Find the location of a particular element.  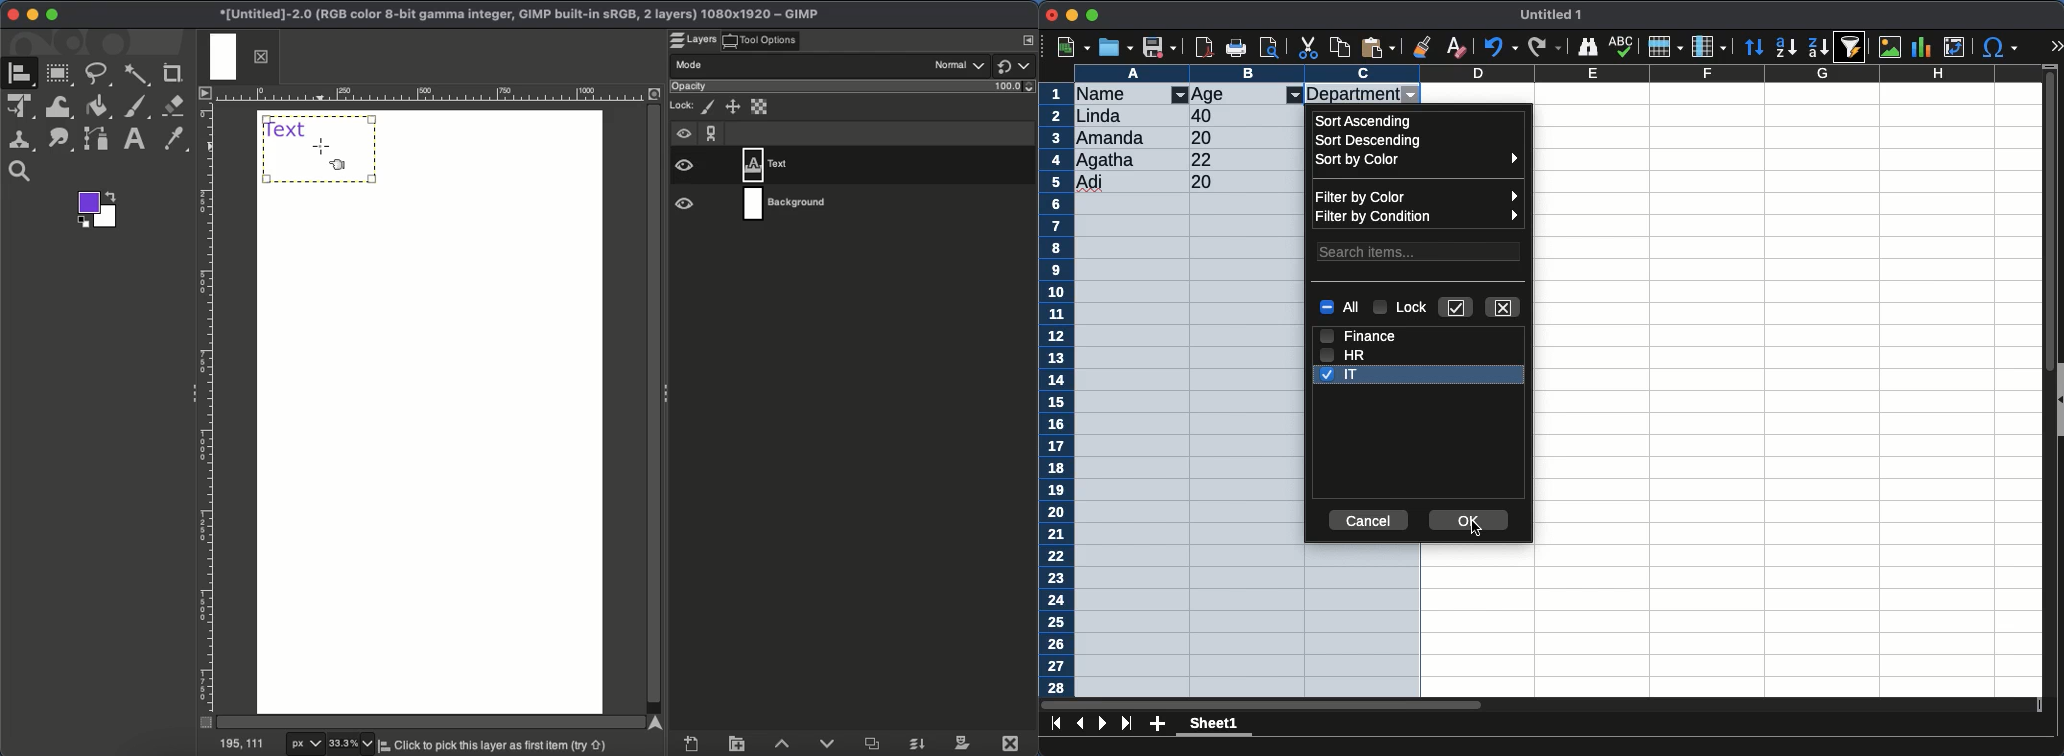

chart is located at coordinates (1922, 47).